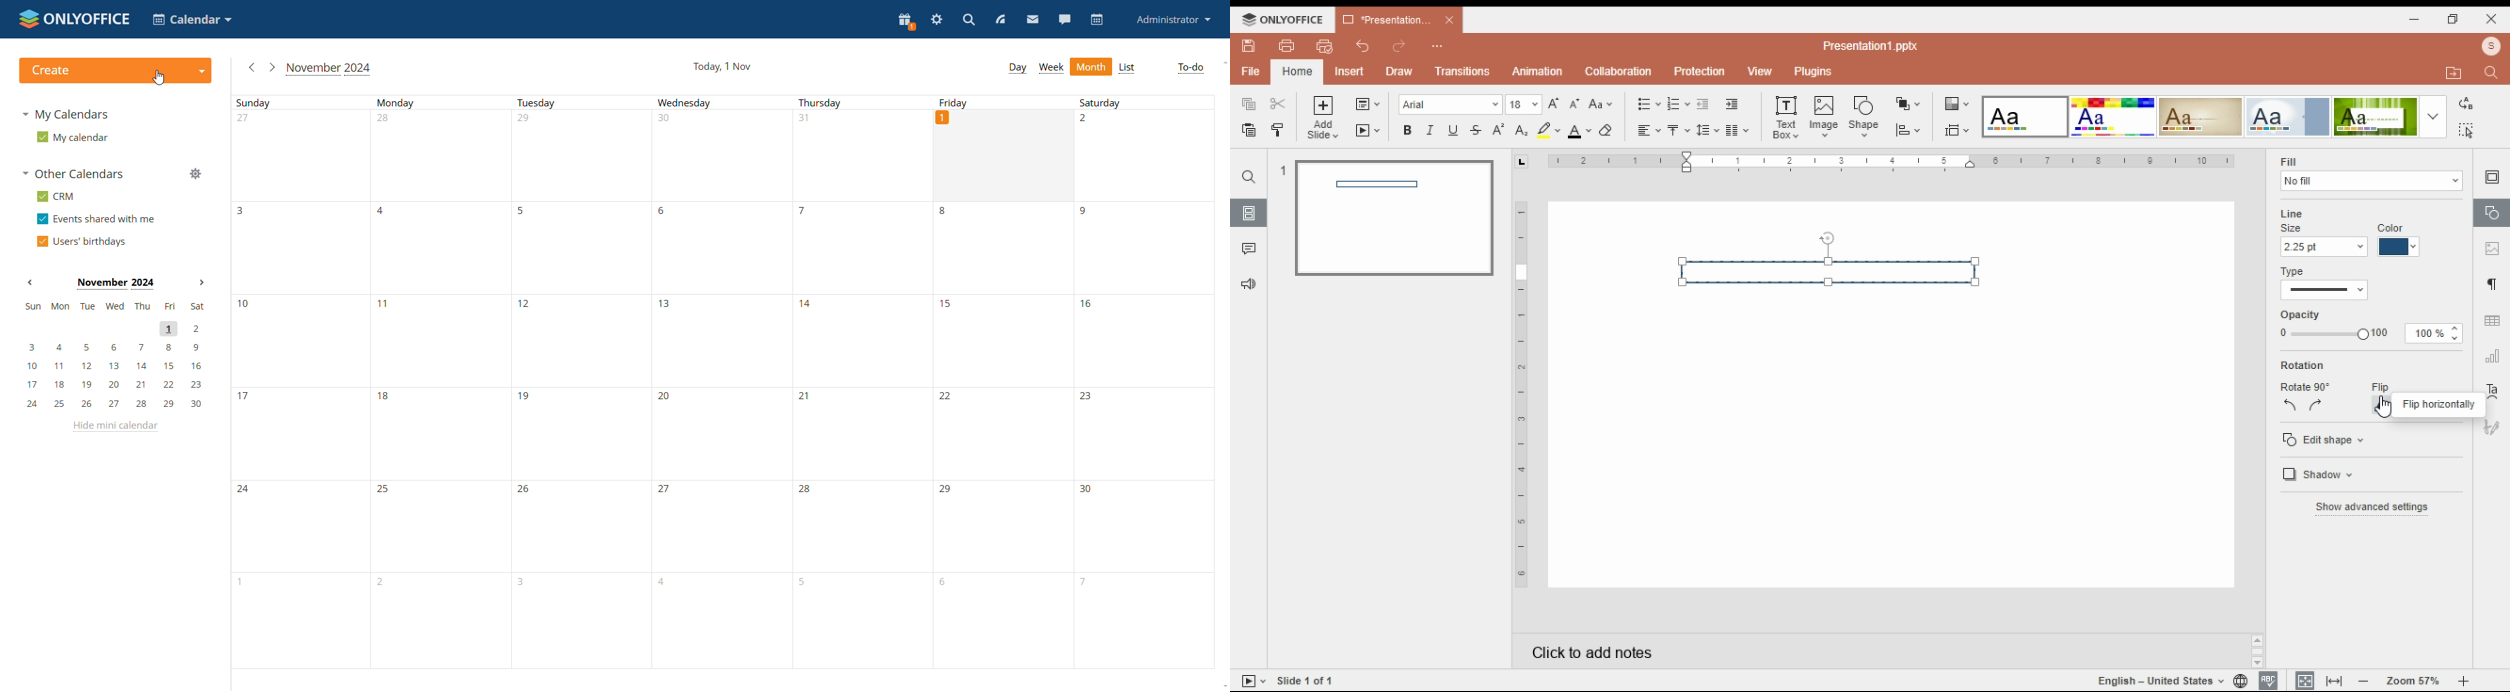  I want to click on font size, so click(1523, 104).